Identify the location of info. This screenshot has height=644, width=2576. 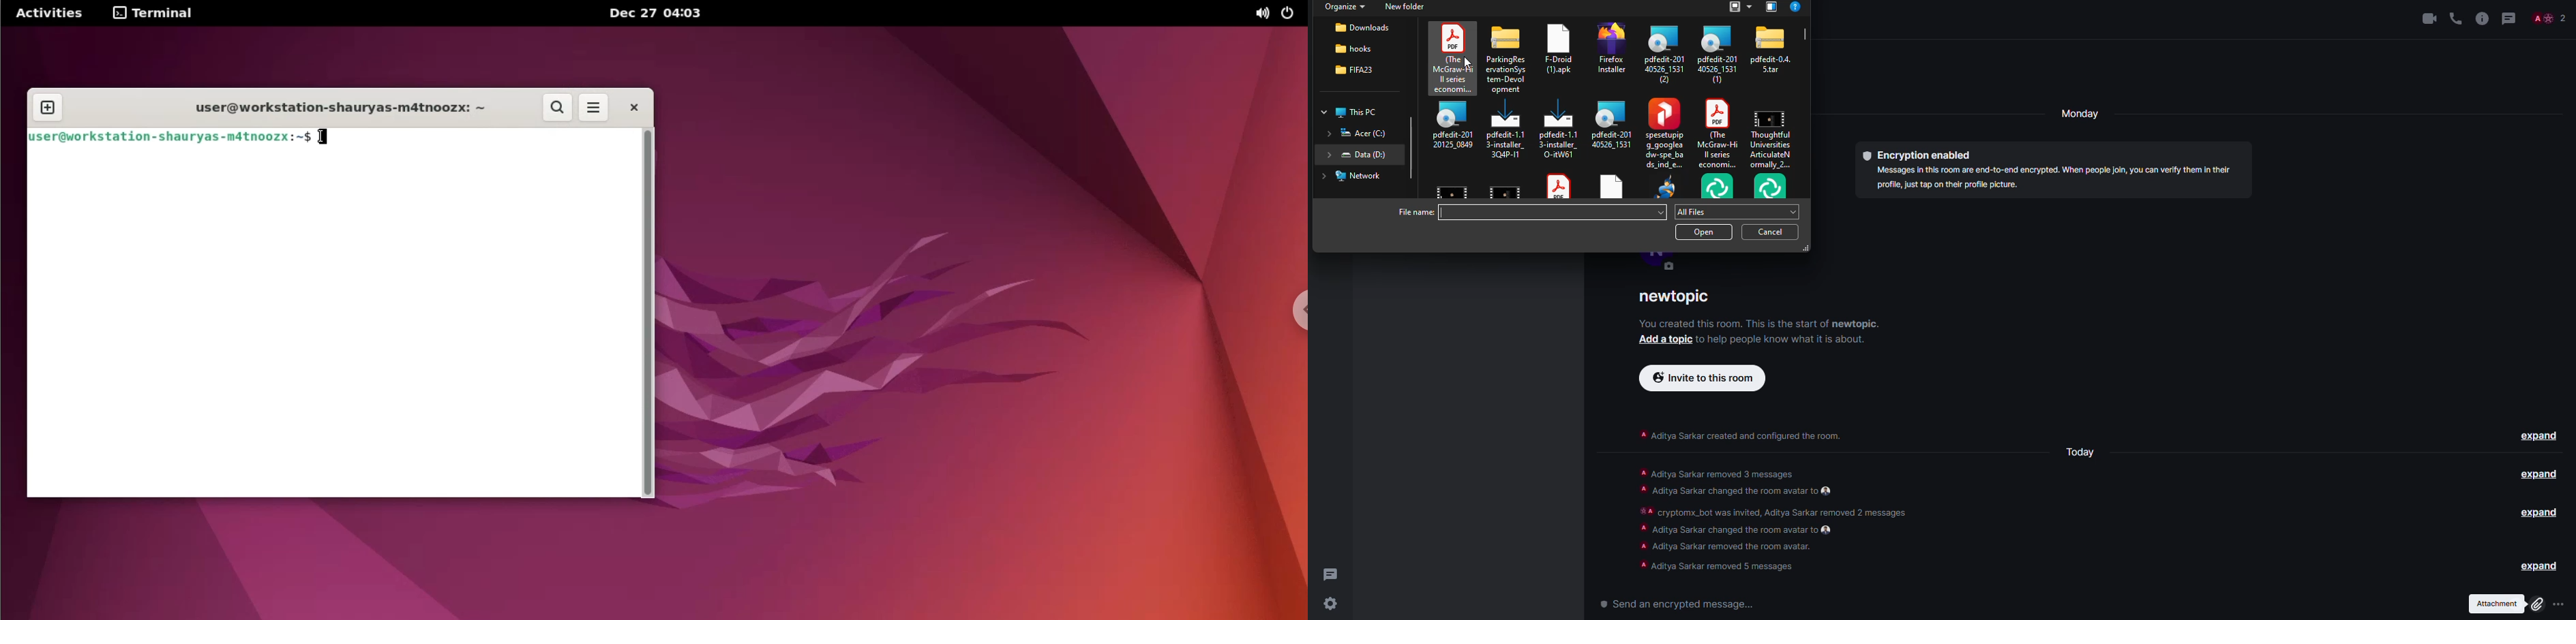
(1787, 342).